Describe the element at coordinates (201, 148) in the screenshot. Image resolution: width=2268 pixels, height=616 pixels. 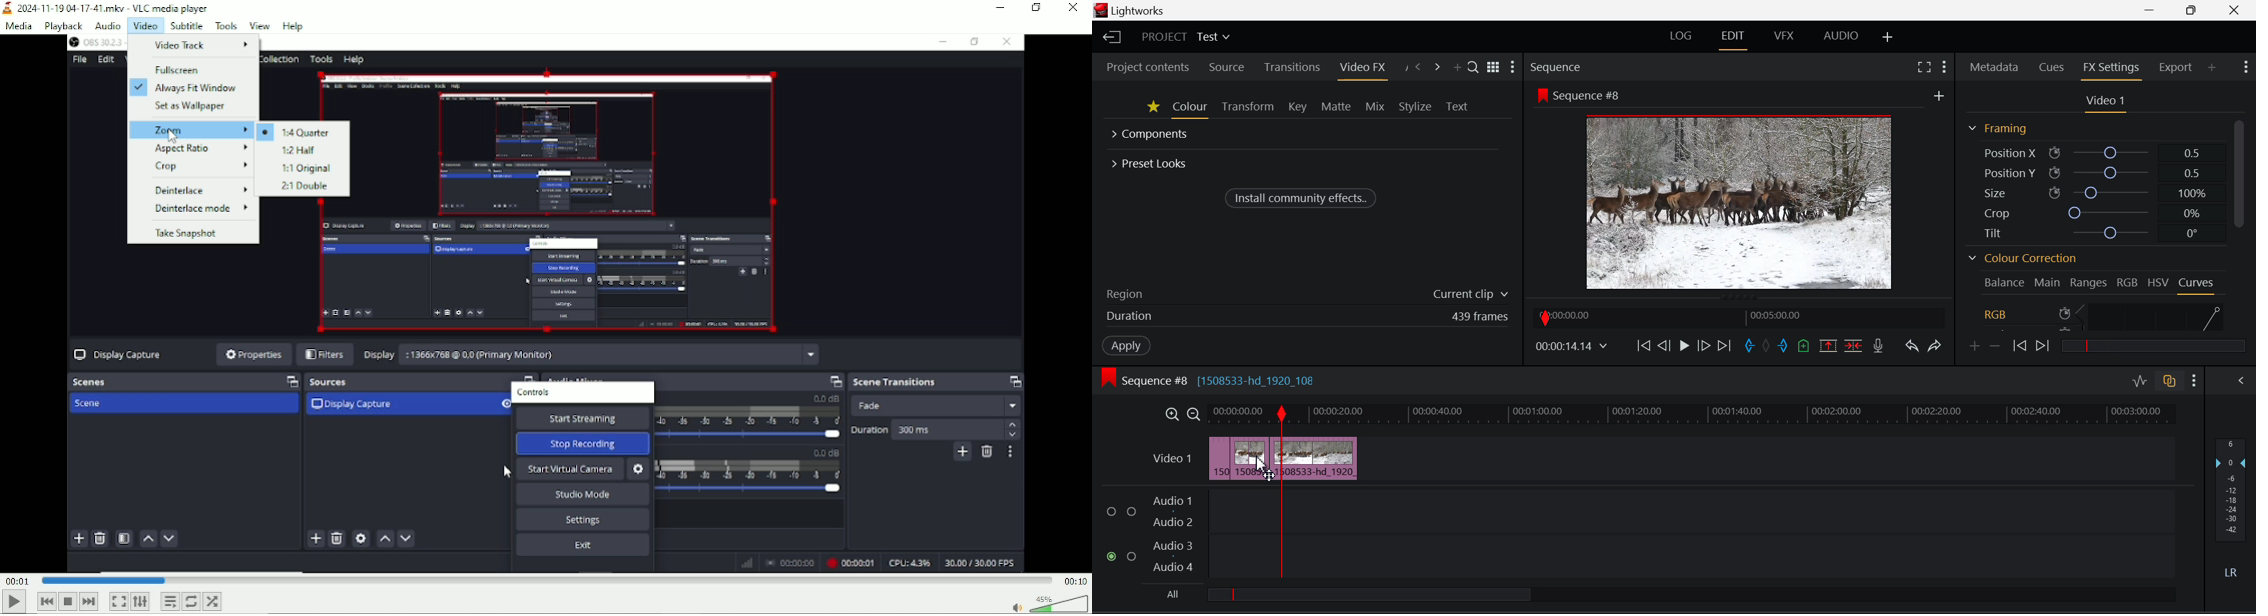
I see `Aspect ratio` at that location.